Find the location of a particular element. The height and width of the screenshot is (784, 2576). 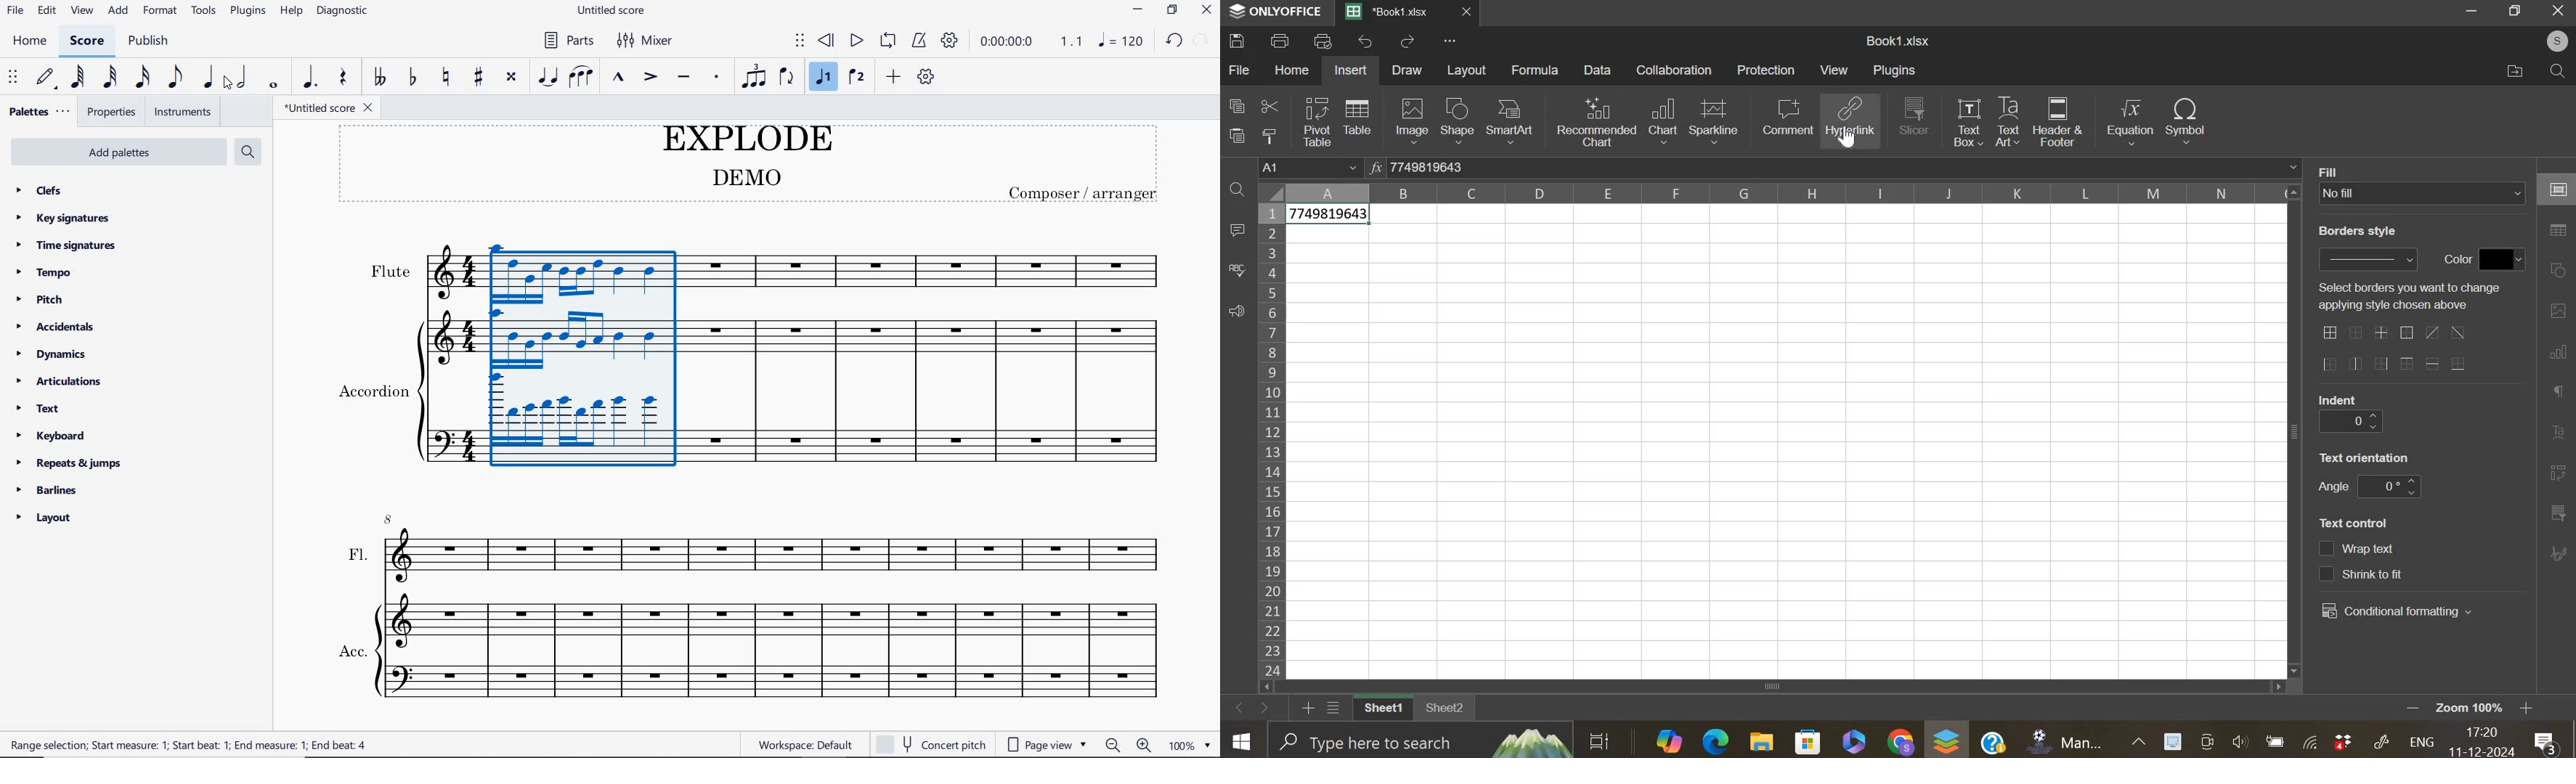

chart is located at coordinates (1662, 121).